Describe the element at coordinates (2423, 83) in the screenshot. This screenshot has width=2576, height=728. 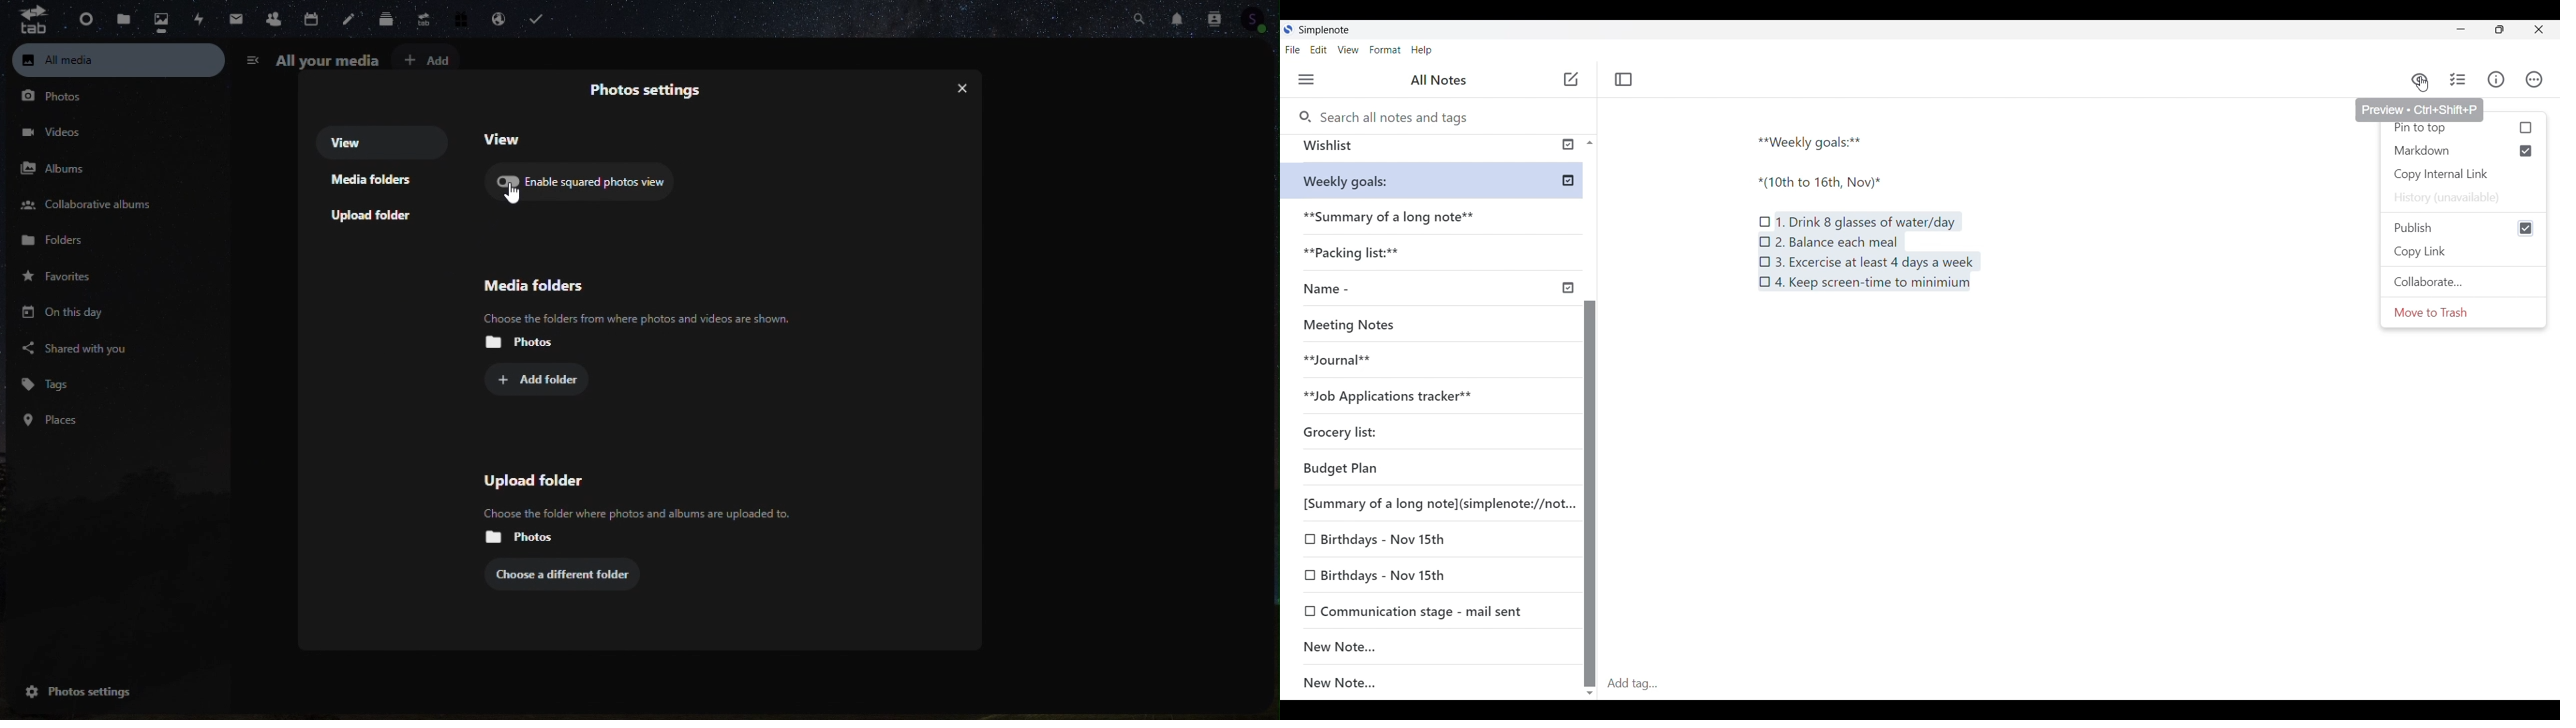
I see `Cursor` at that location.